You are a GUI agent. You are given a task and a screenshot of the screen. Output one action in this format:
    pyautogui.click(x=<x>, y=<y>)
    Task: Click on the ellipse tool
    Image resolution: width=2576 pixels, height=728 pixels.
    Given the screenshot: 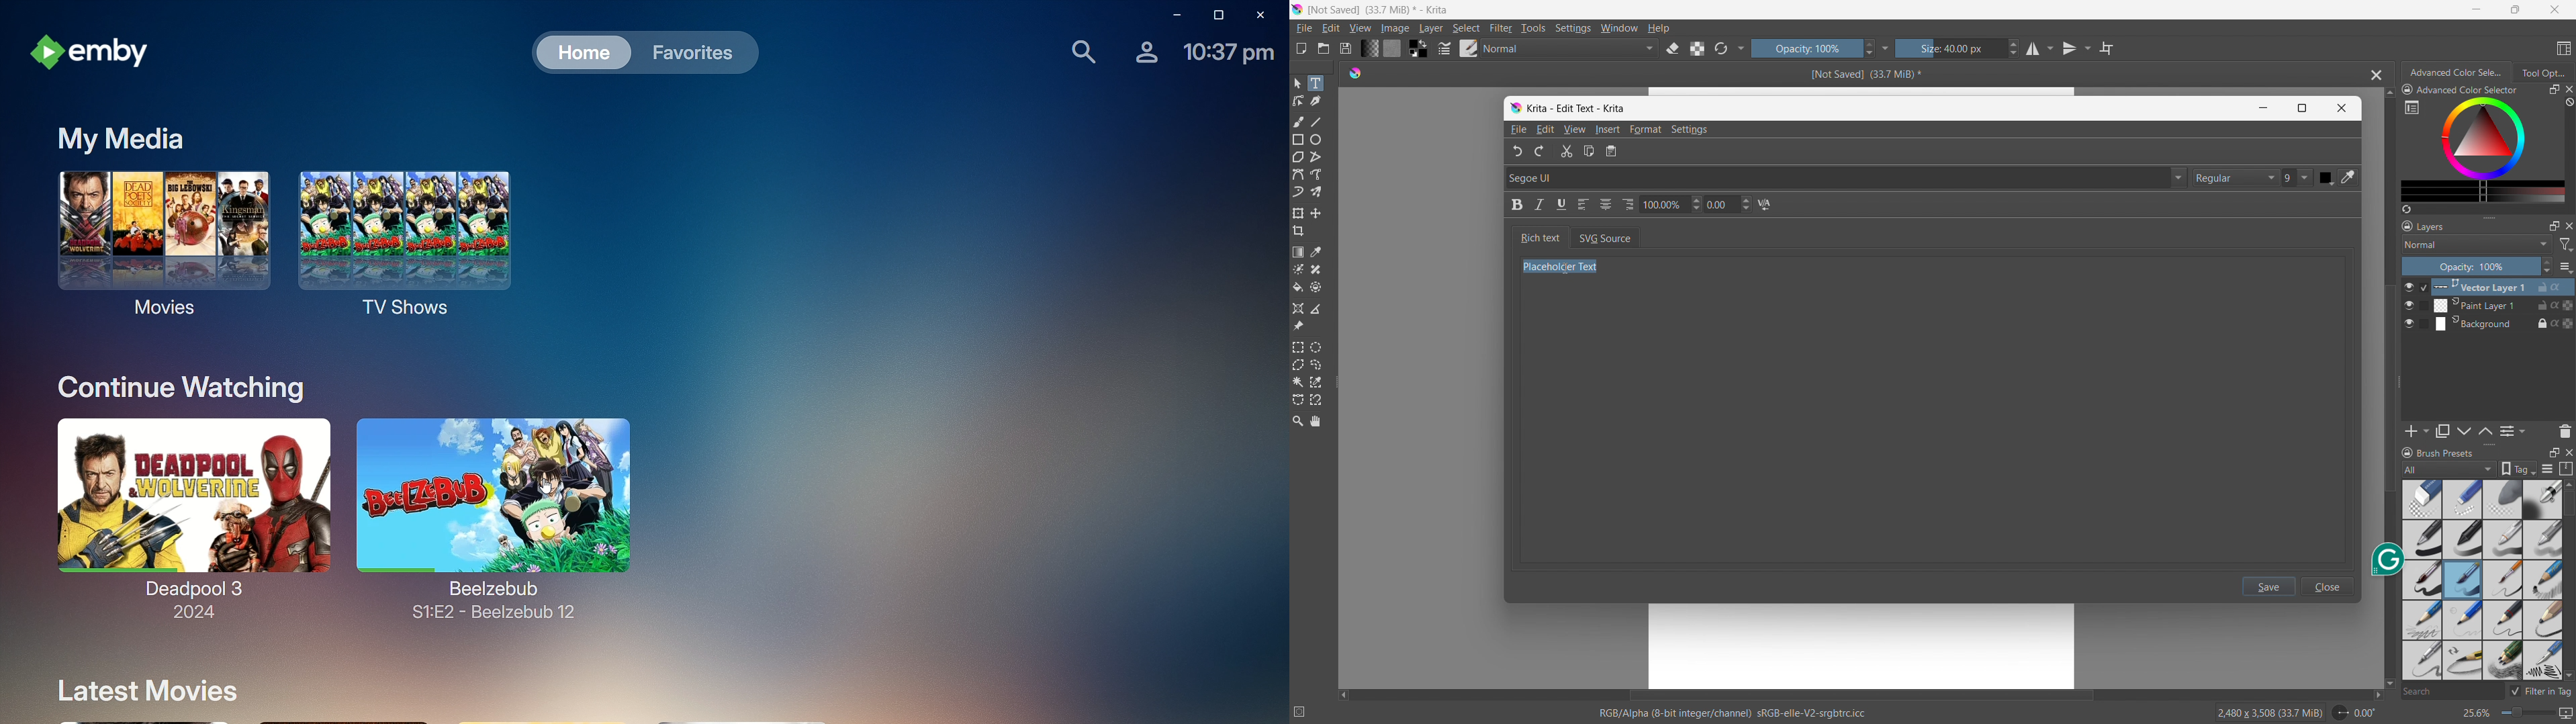 What is the action you would take?
    pyautogui.click(x=1315, y=139)
    